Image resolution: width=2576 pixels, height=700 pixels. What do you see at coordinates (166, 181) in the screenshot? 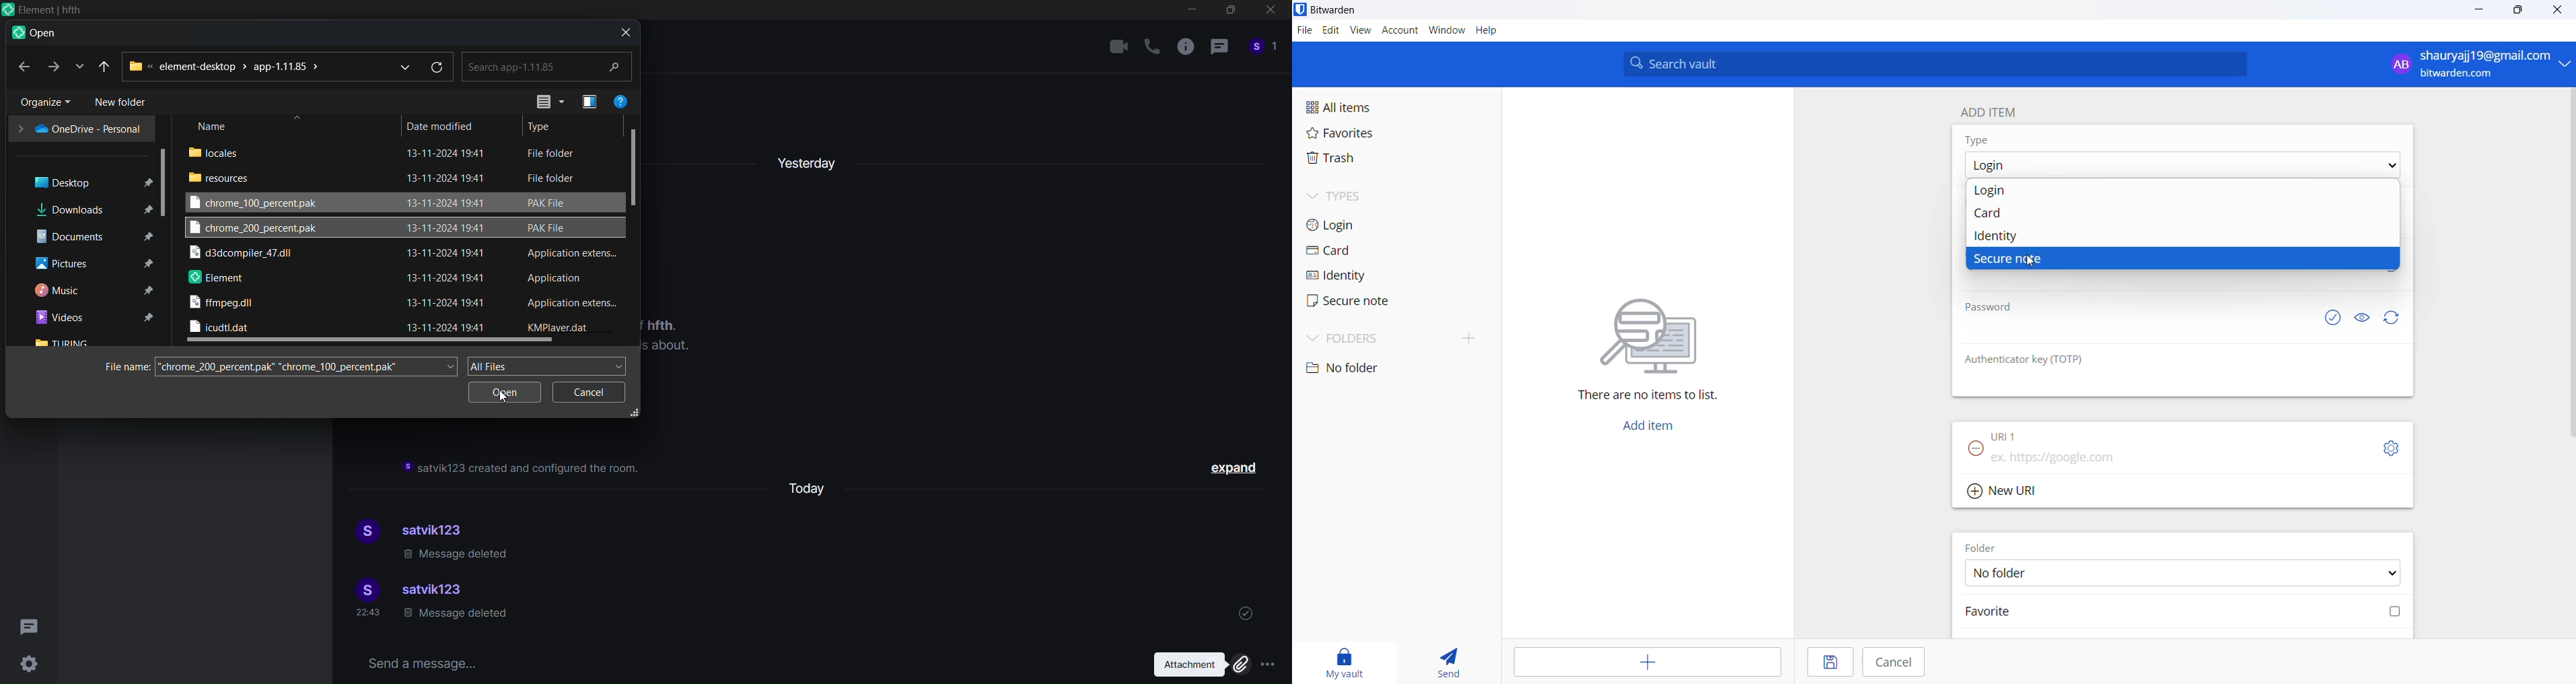
I see `scroll bar` at bounding box center [166, 181].